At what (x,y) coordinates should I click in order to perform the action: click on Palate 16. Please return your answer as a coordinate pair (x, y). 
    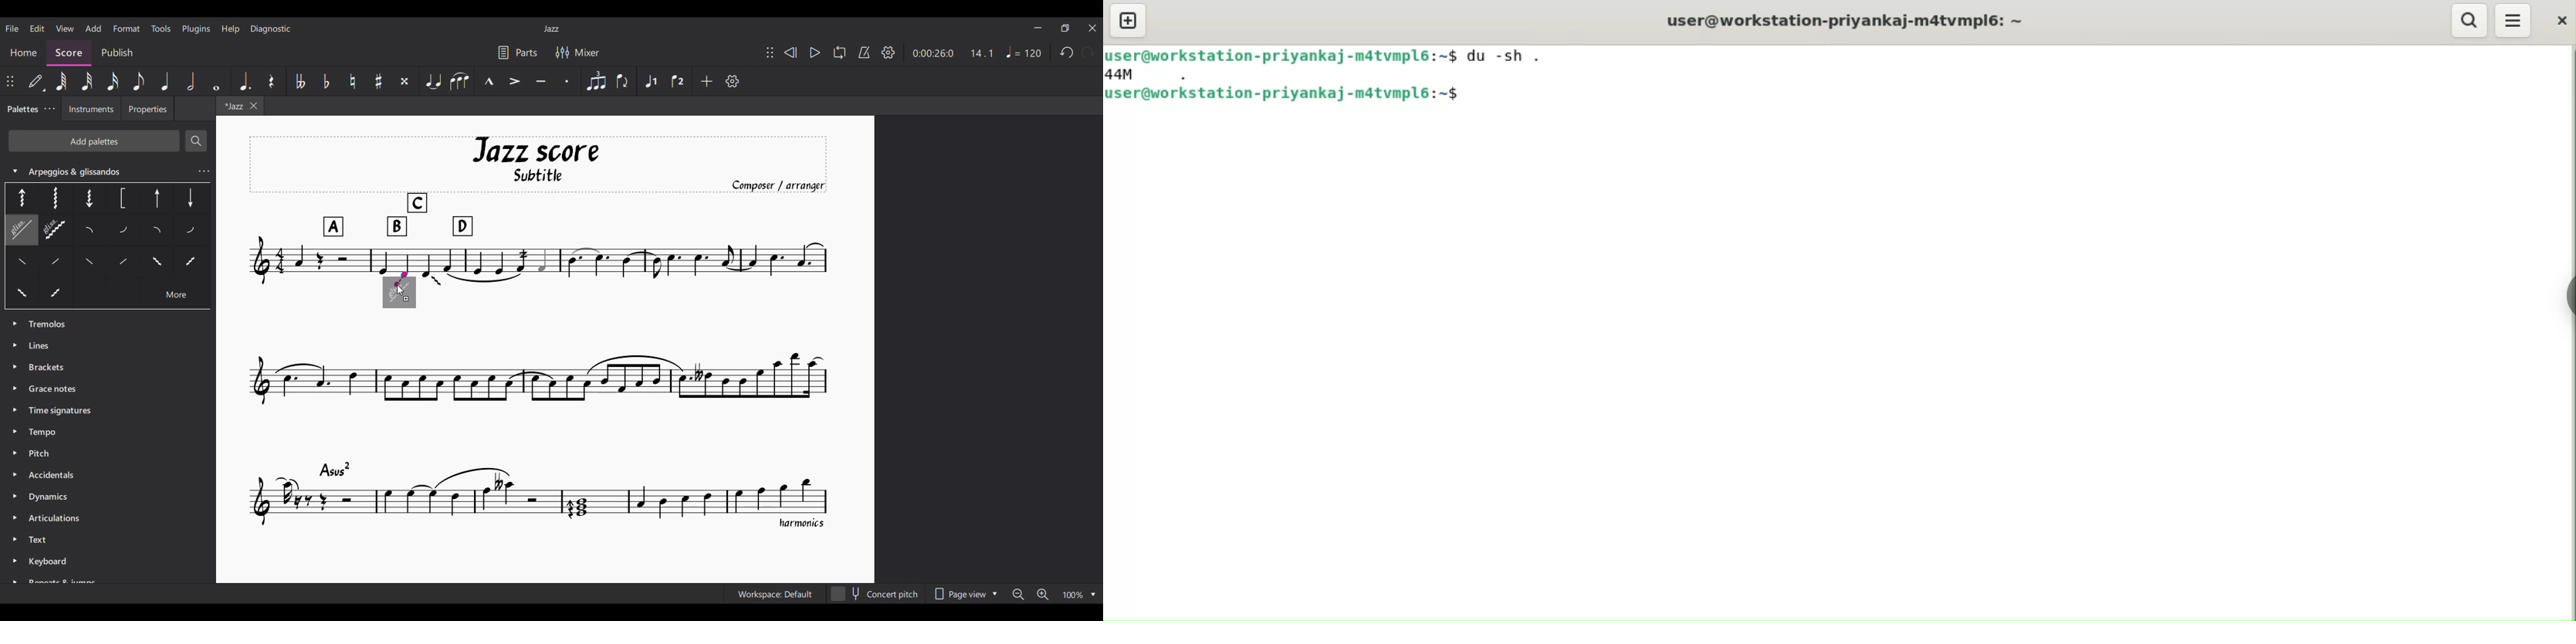
    Looking at the image, I should click on (155, 264).